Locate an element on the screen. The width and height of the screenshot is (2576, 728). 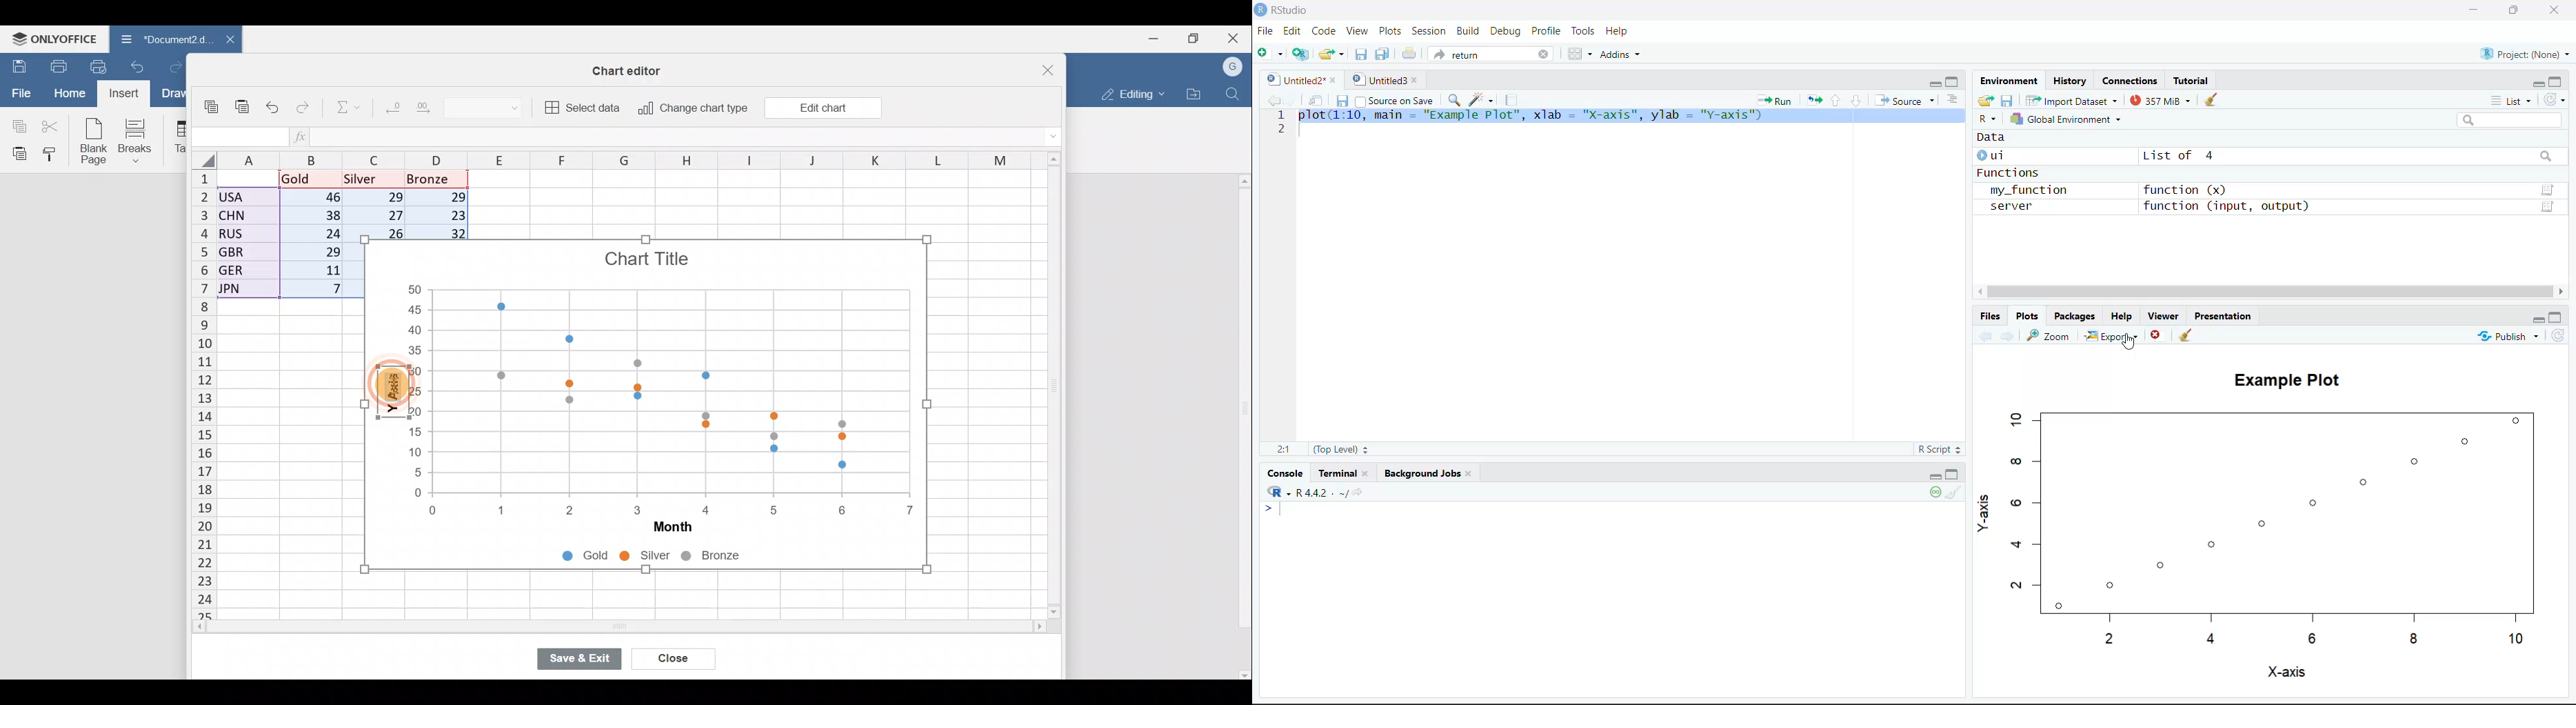
Save current document (Ctrl + S) is located at coordinates (1361, 55).